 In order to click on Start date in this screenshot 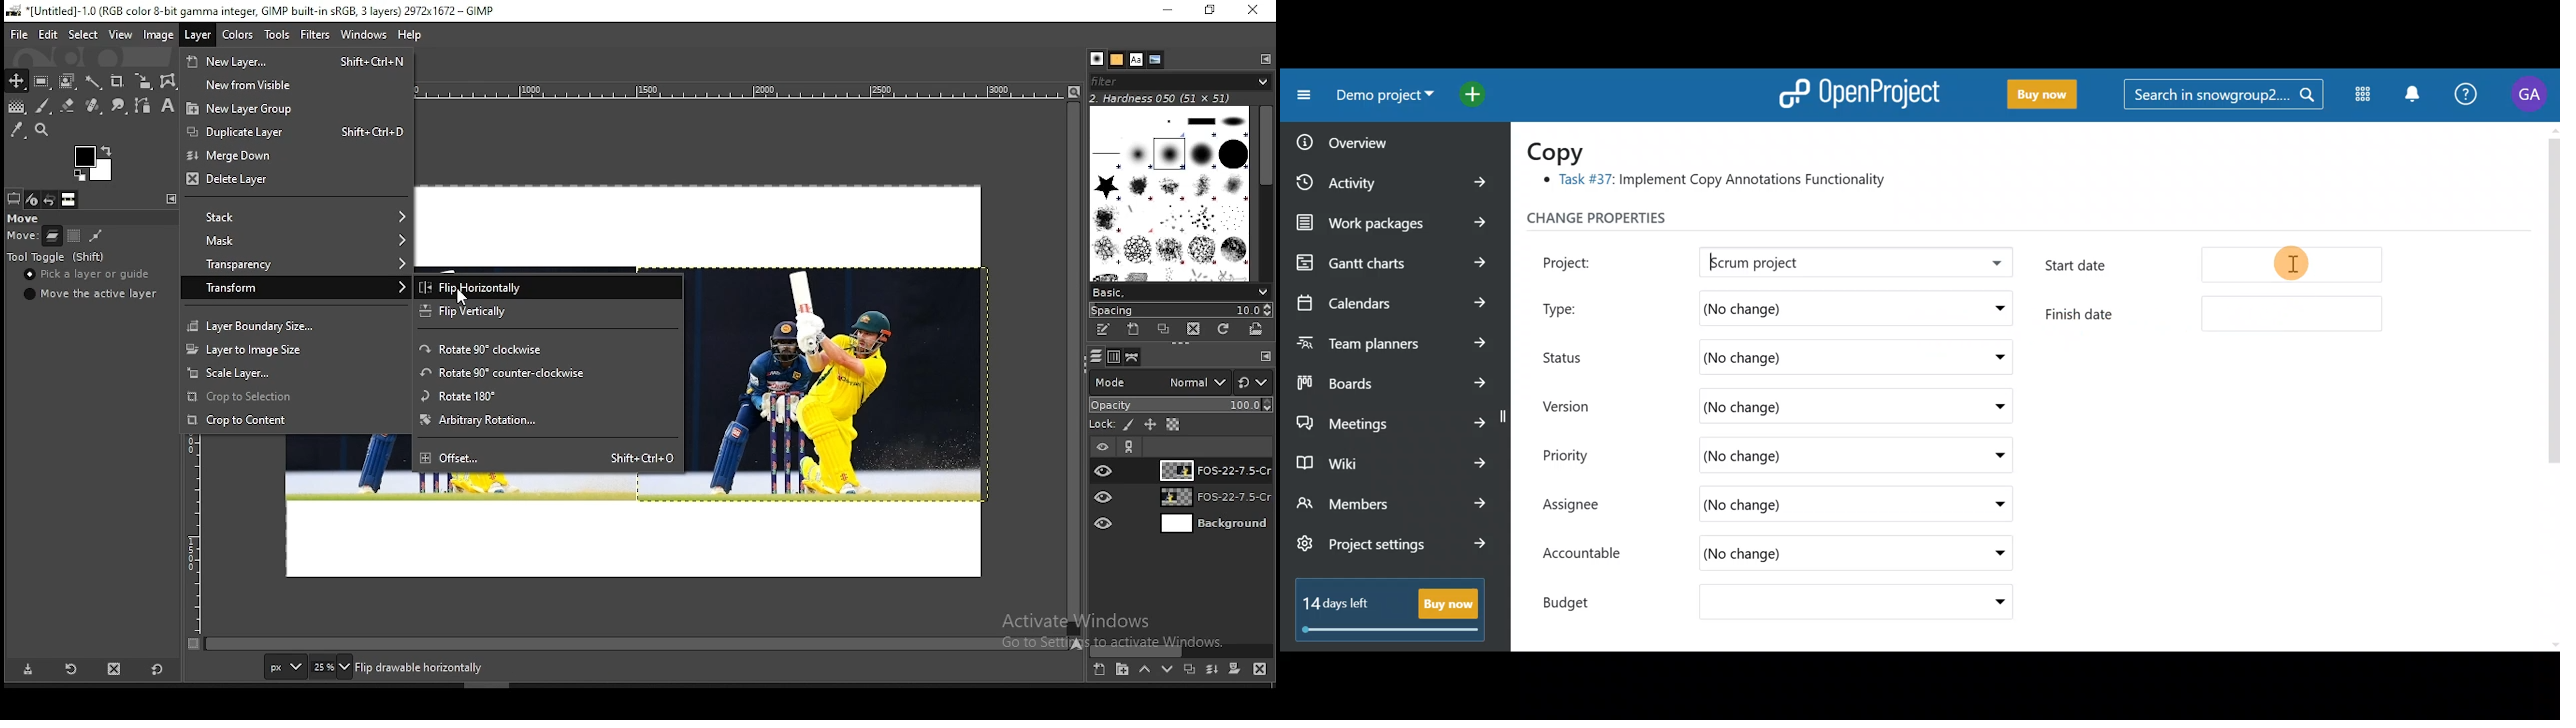, I will do `click(2219, 268)`.